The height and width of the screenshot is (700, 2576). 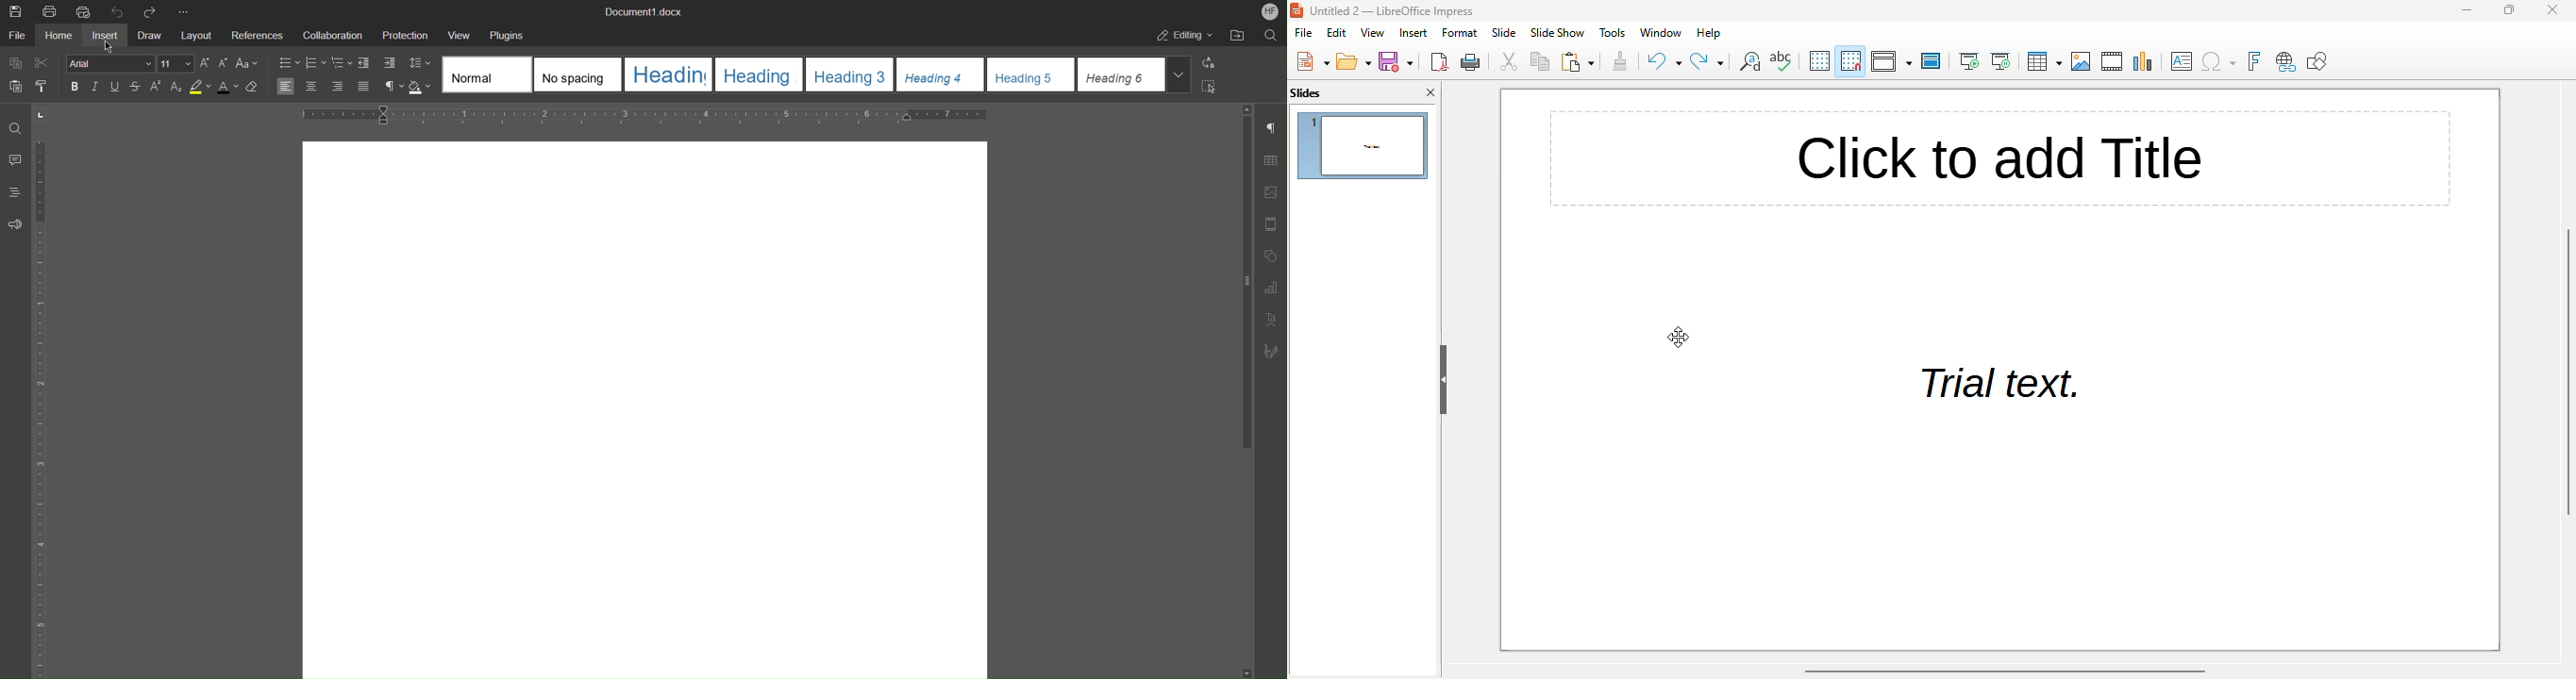 I want to click on Layout, so click(x=198, y=34).